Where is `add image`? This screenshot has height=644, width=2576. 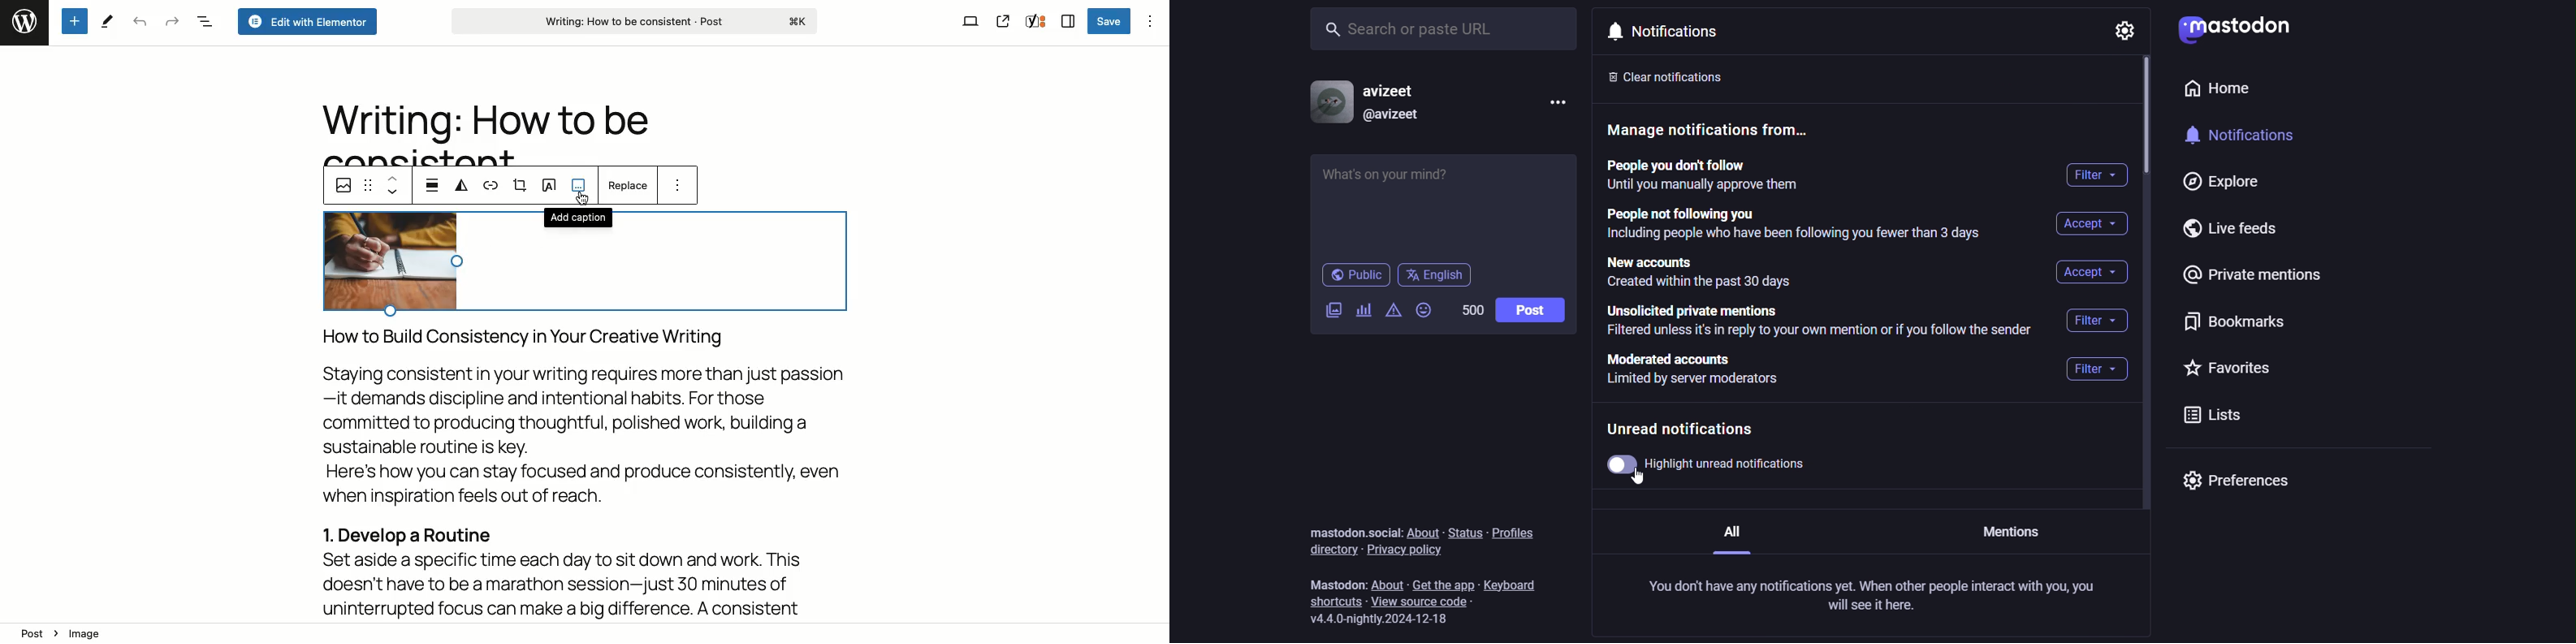
add image is located at coordinates (1334, 310).